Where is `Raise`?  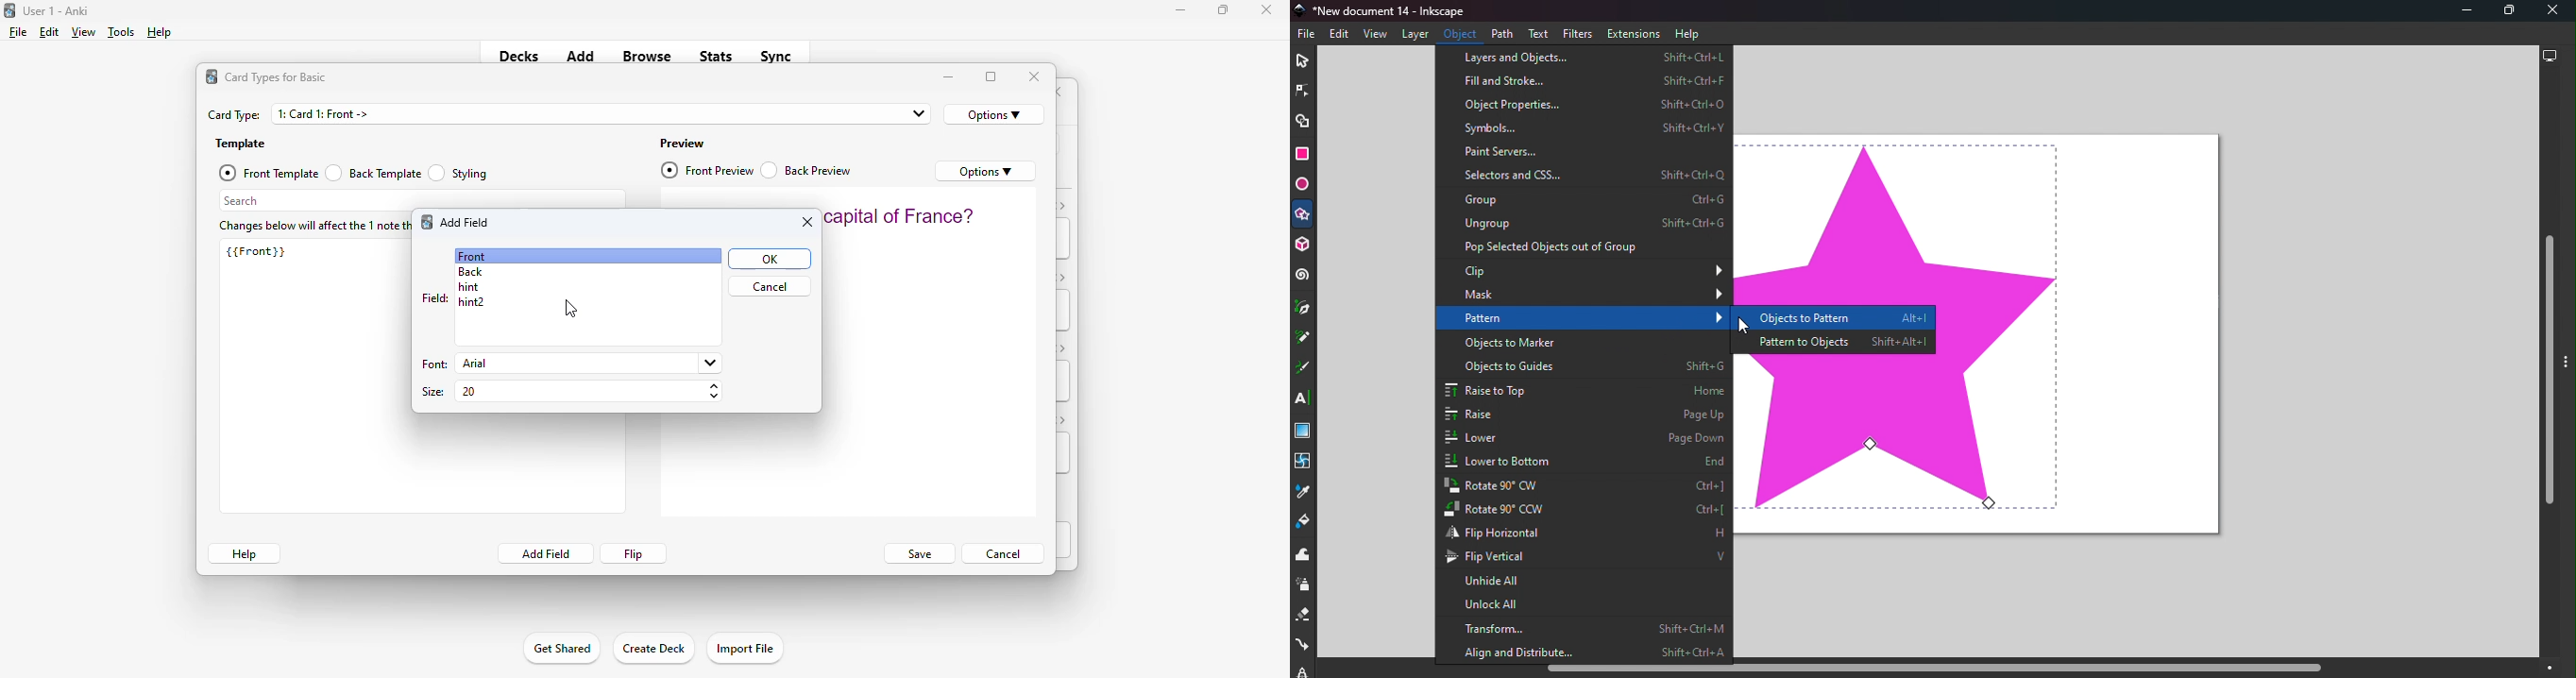
Raise is located at coordinates (1585, 416).